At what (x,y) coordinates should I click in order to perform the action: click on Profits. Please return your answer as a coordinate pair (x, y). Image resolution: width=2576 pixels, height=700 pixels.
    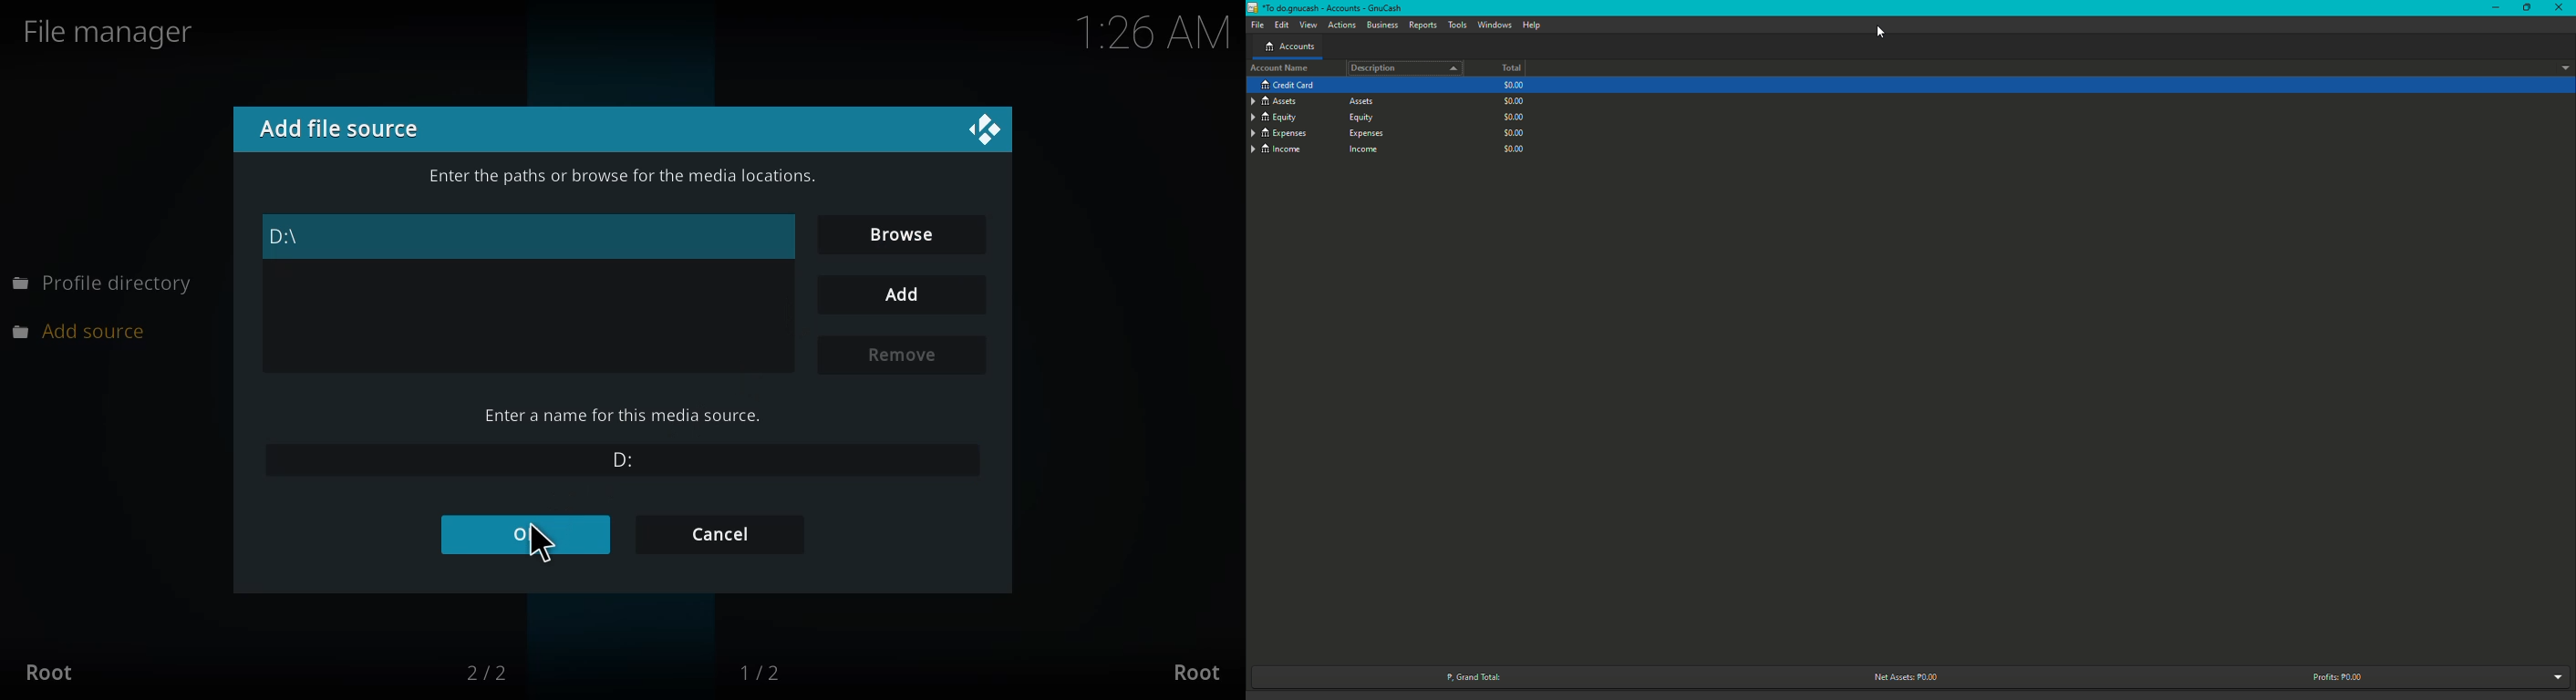
    Looking at the image, I should click on (2331, 676).